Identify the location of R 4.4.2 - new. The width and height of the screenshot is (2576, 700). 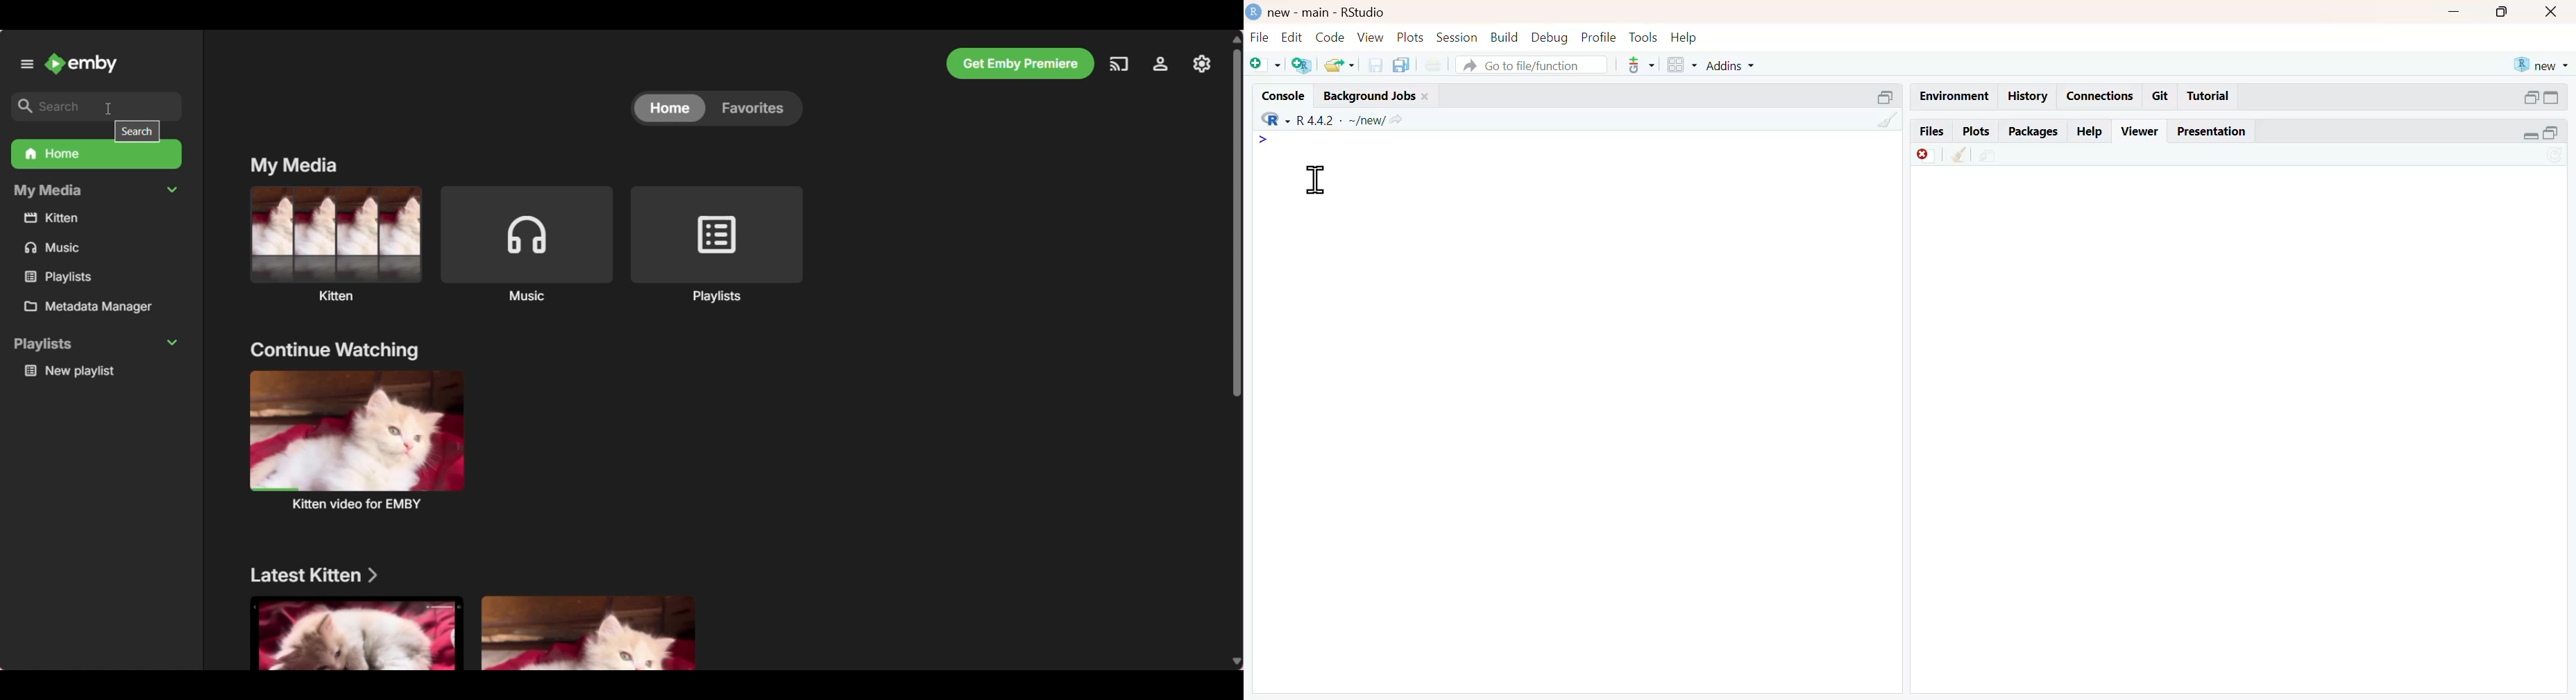
(1318, 119).